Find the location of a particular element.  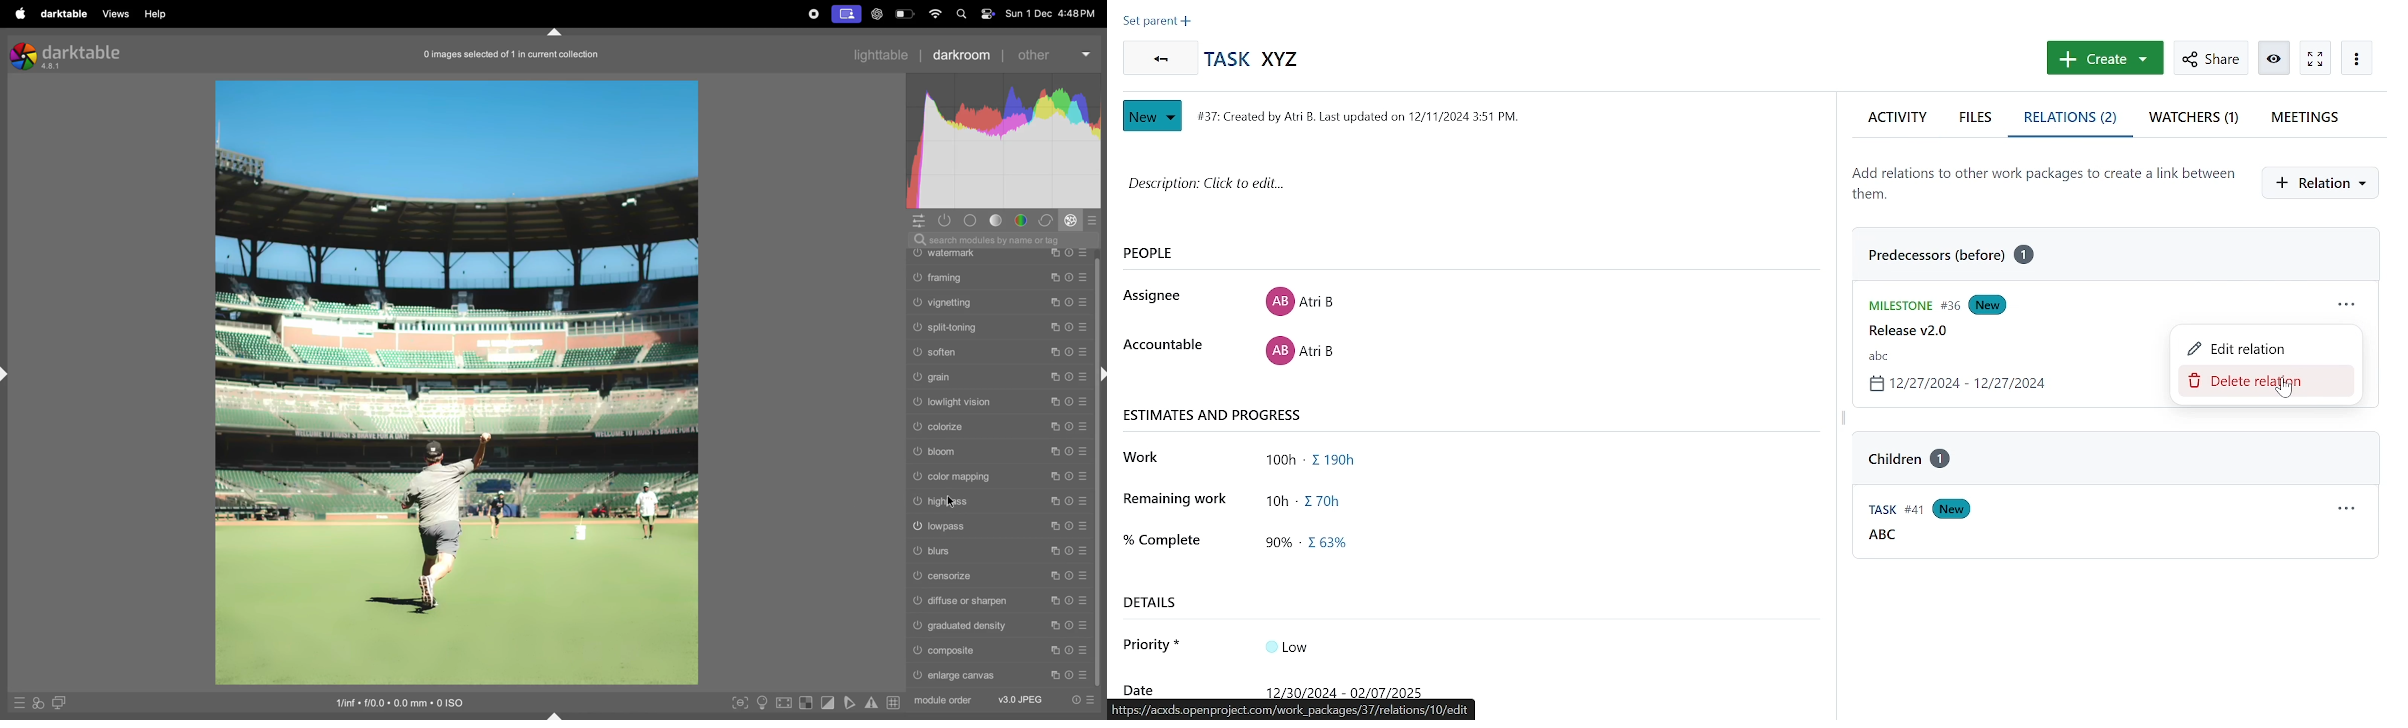

help is located at coordinates (154, 14).